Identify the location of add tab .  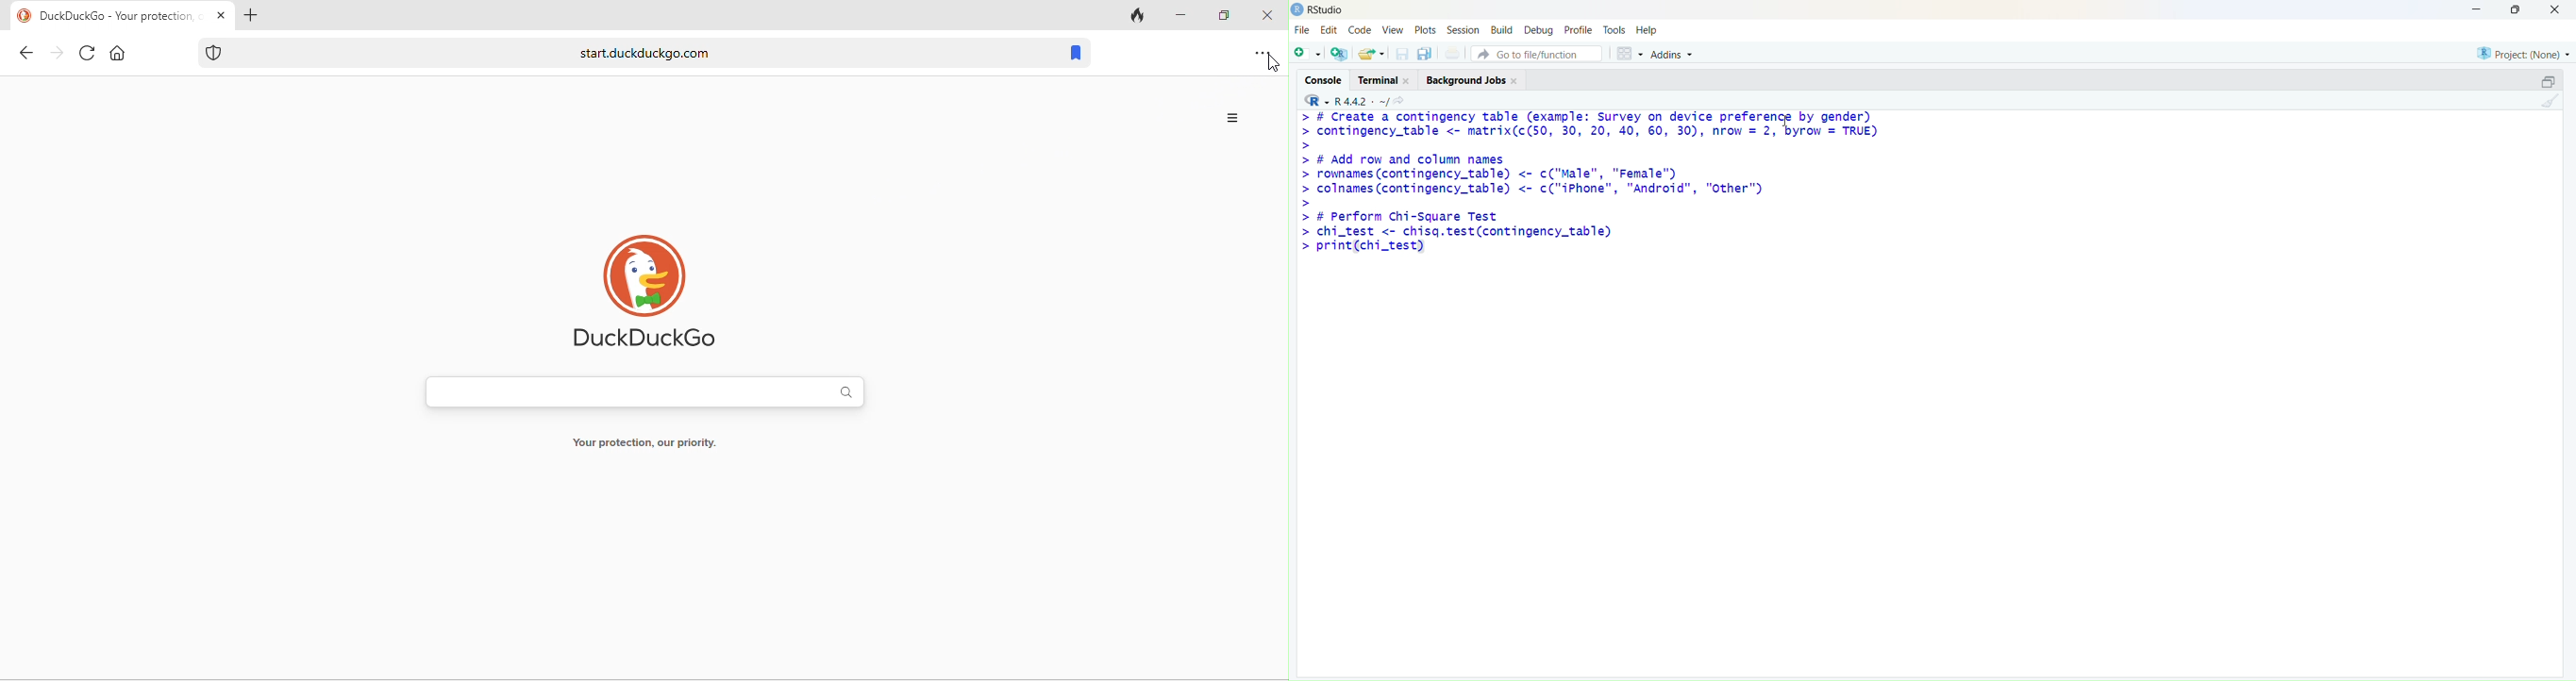
(254, 16).